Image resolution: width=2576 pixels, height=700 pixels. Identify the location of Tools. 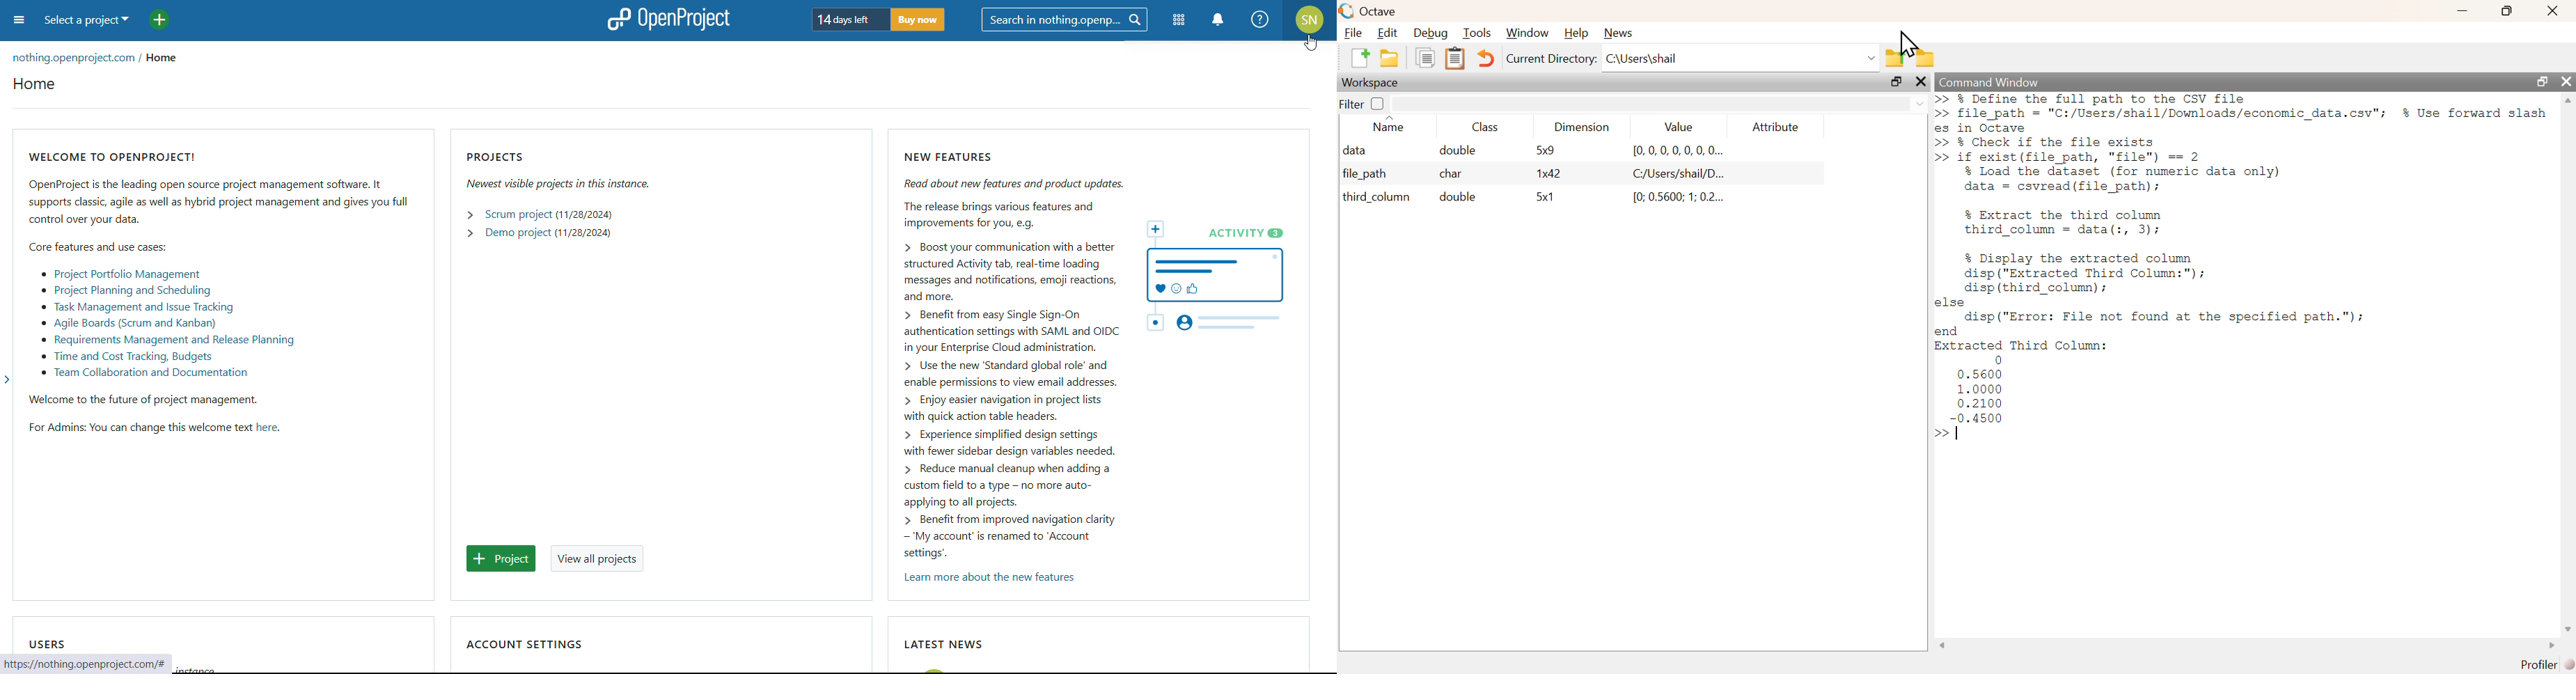
(1477, 34).